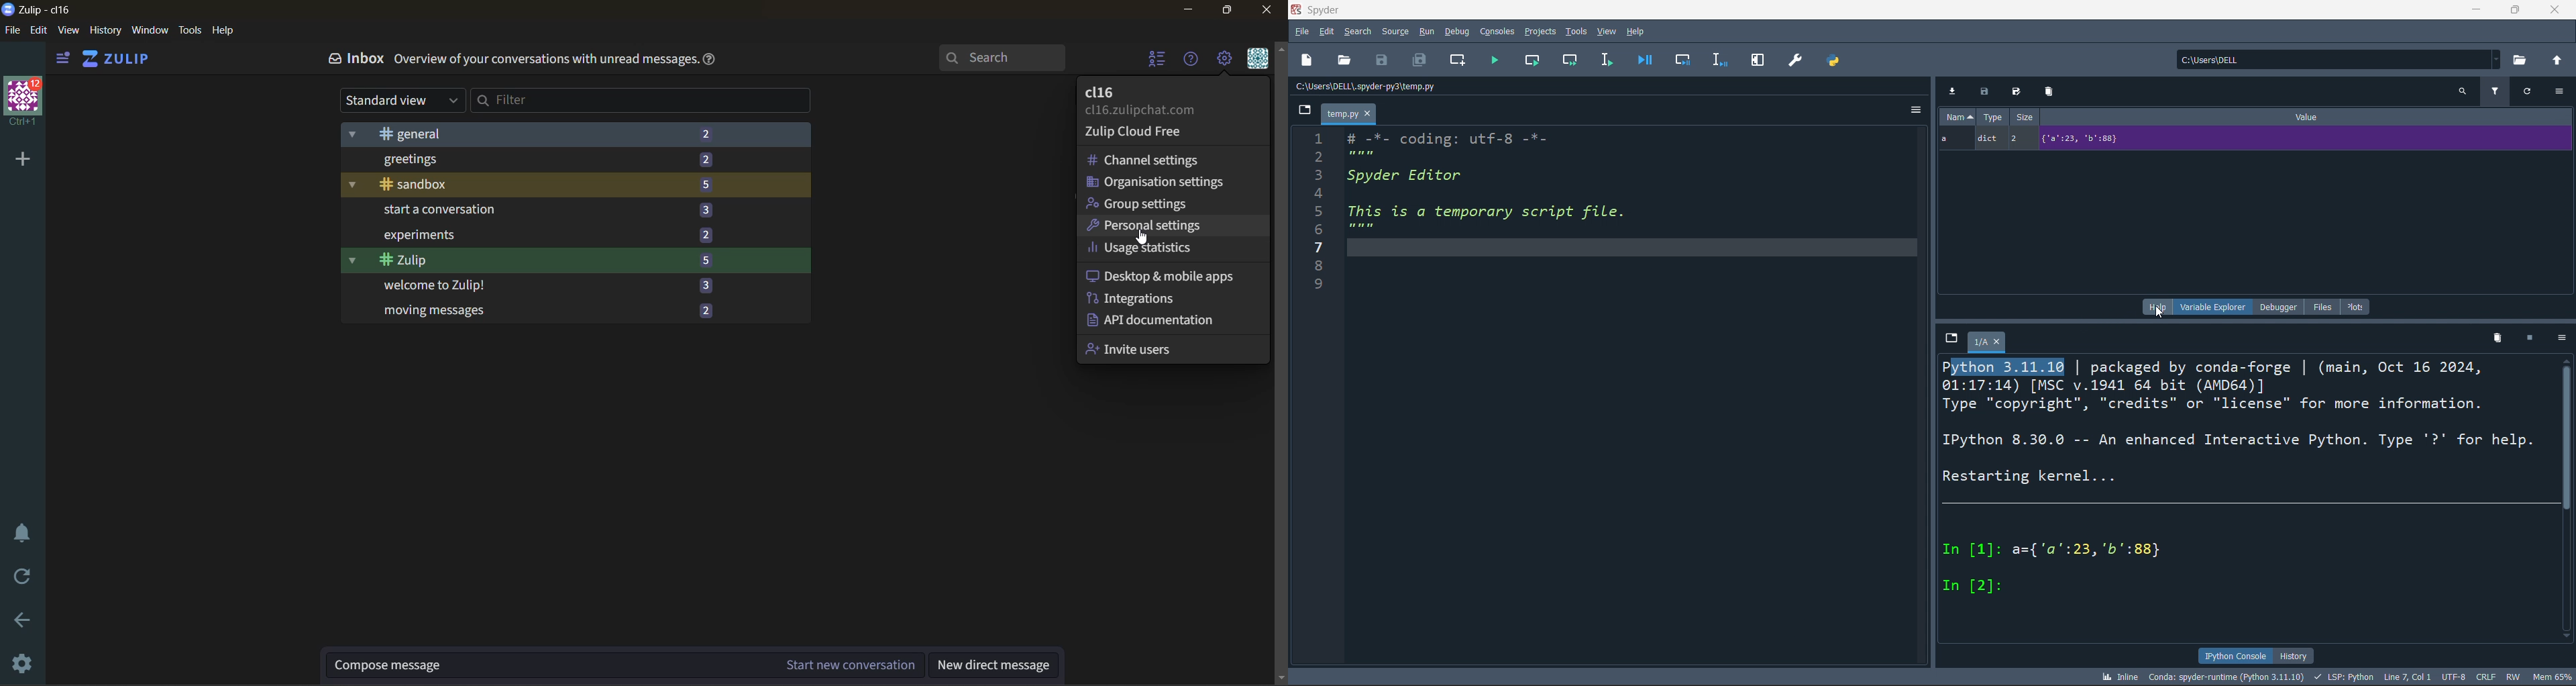 This screenshot has width=2576, height=700. I want to click on debug line, so click(1721, 61).